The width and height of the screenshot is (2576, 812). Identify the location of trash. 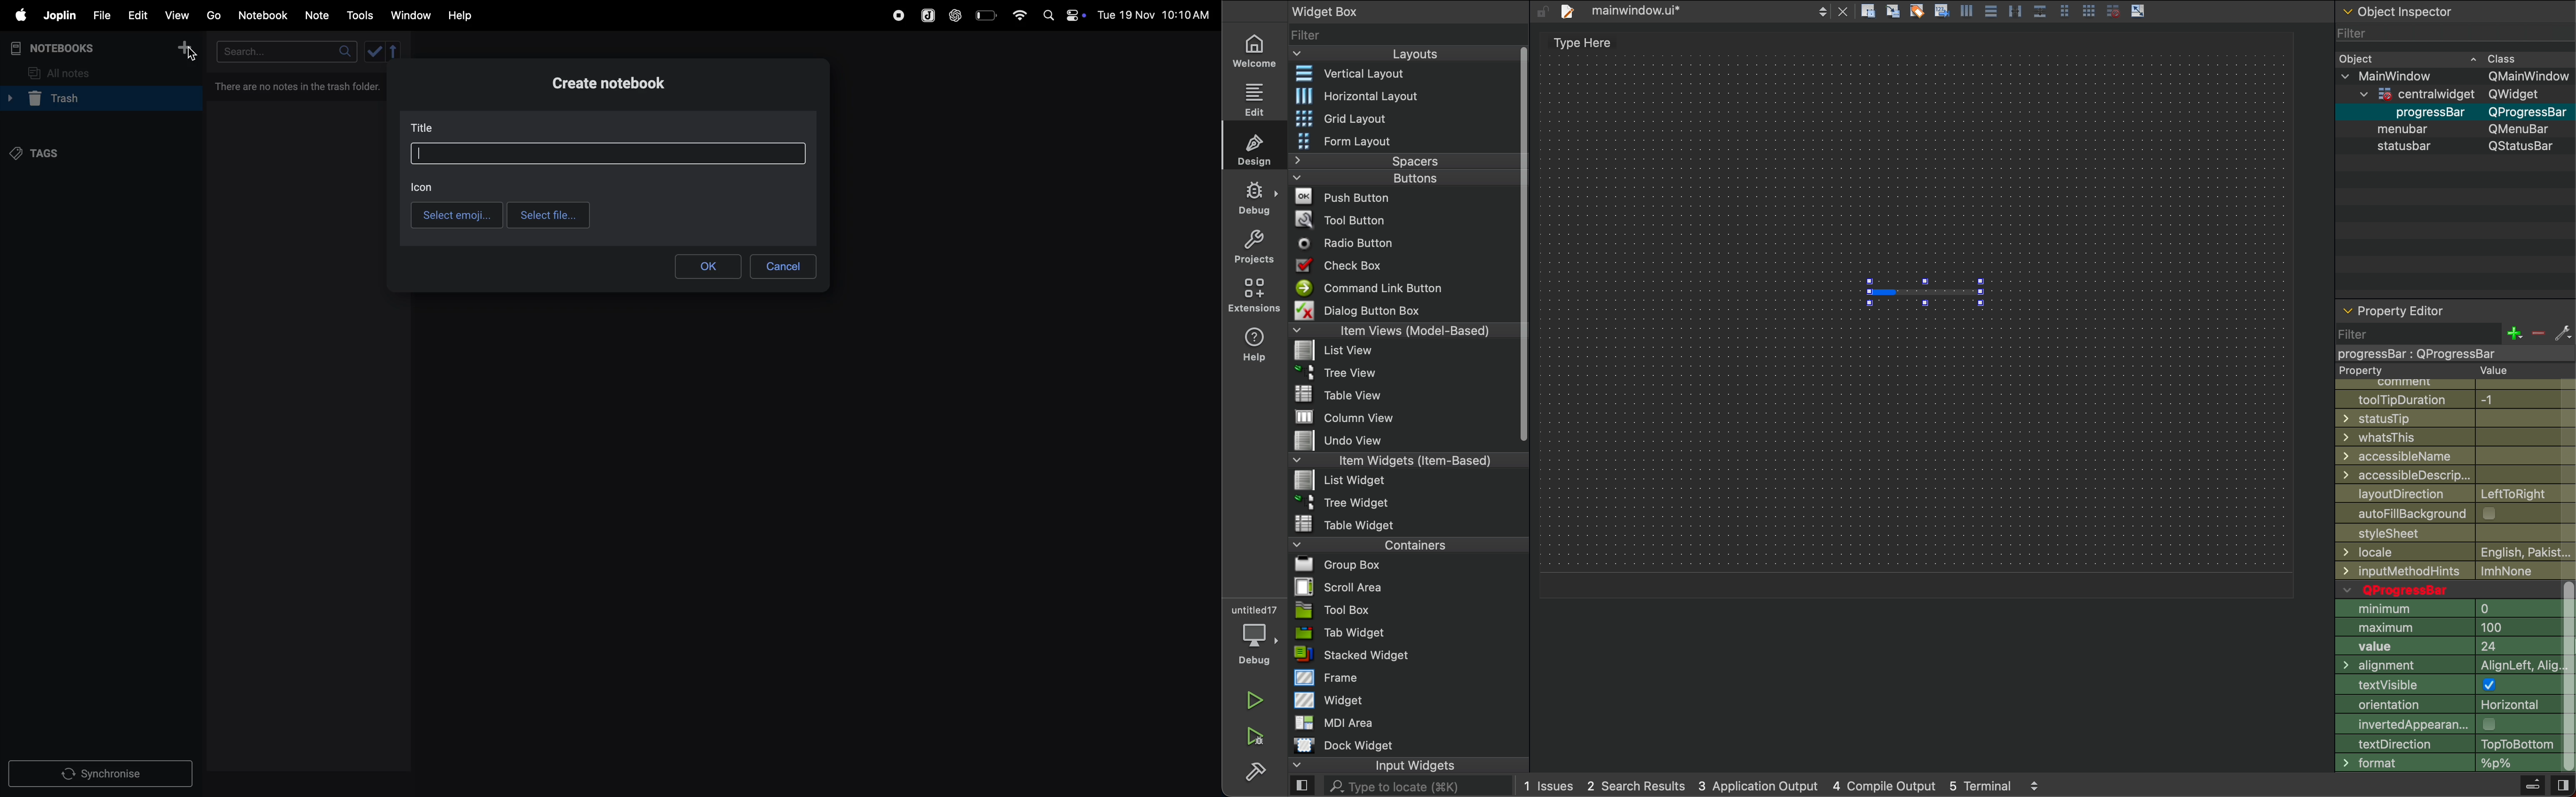
(97, 100).